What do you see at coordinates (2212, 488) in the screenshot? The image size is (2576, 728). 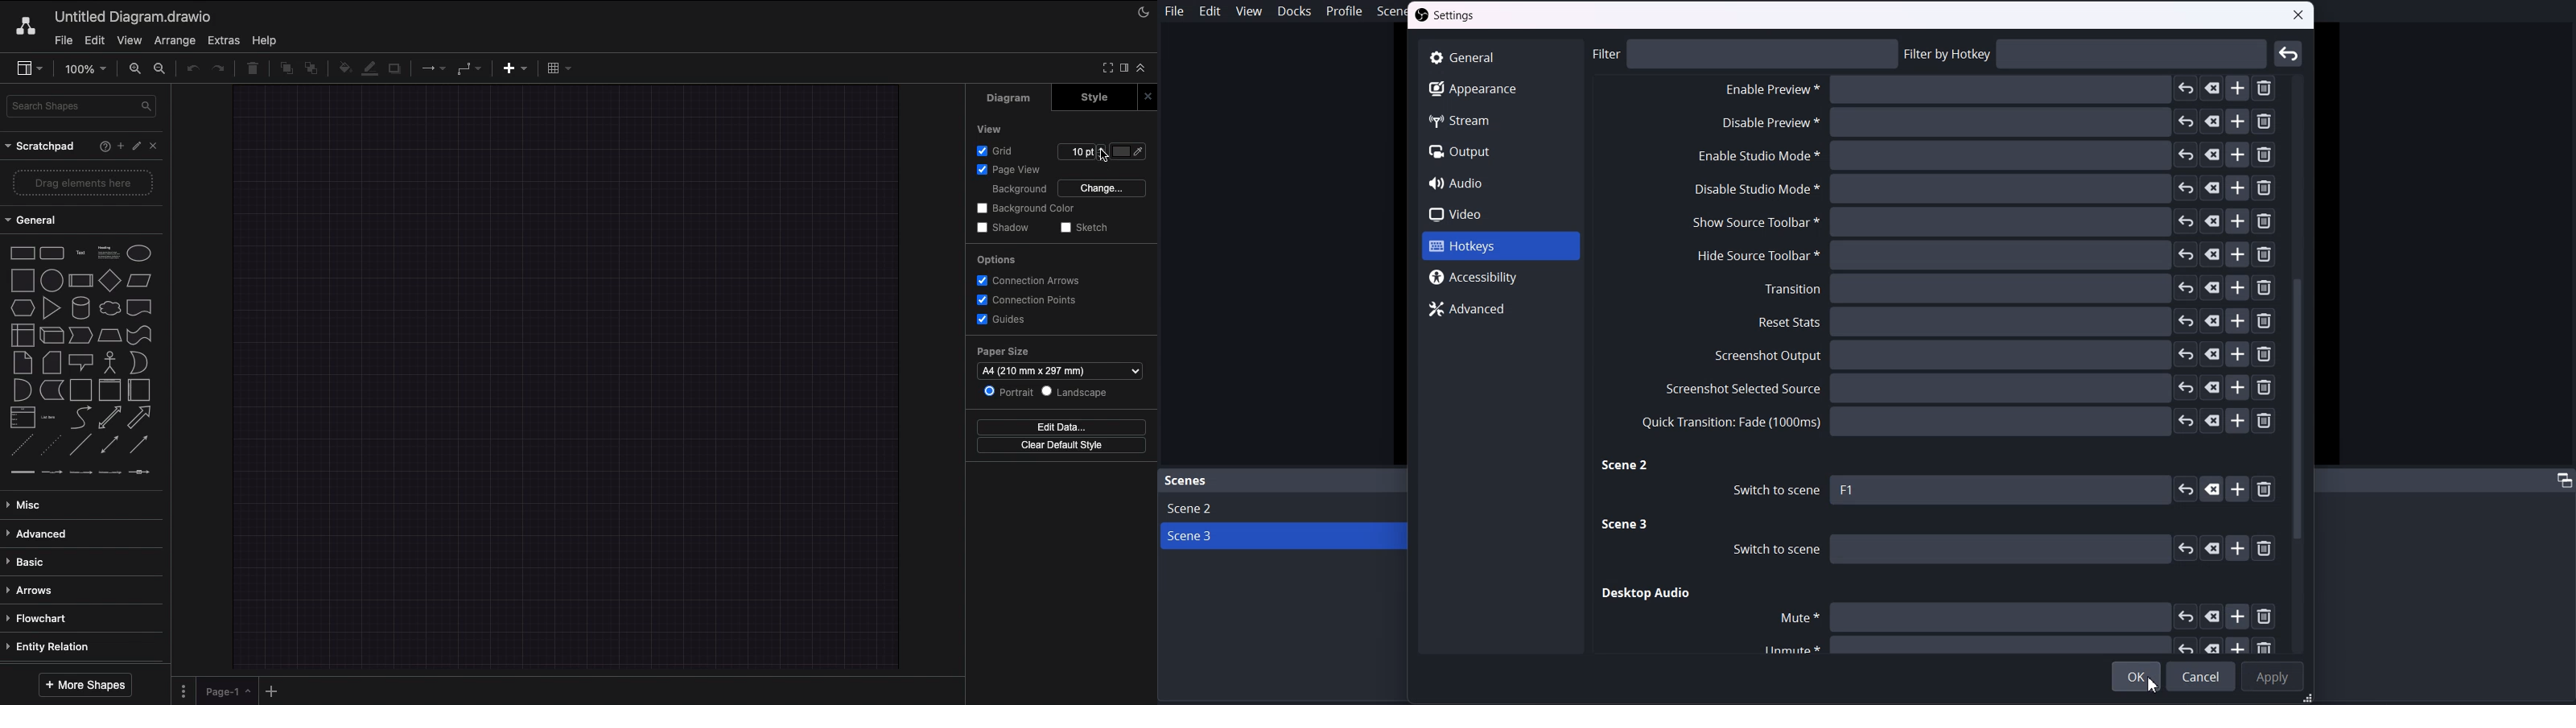 I see `cancel` at bounding box center [2212, 488].